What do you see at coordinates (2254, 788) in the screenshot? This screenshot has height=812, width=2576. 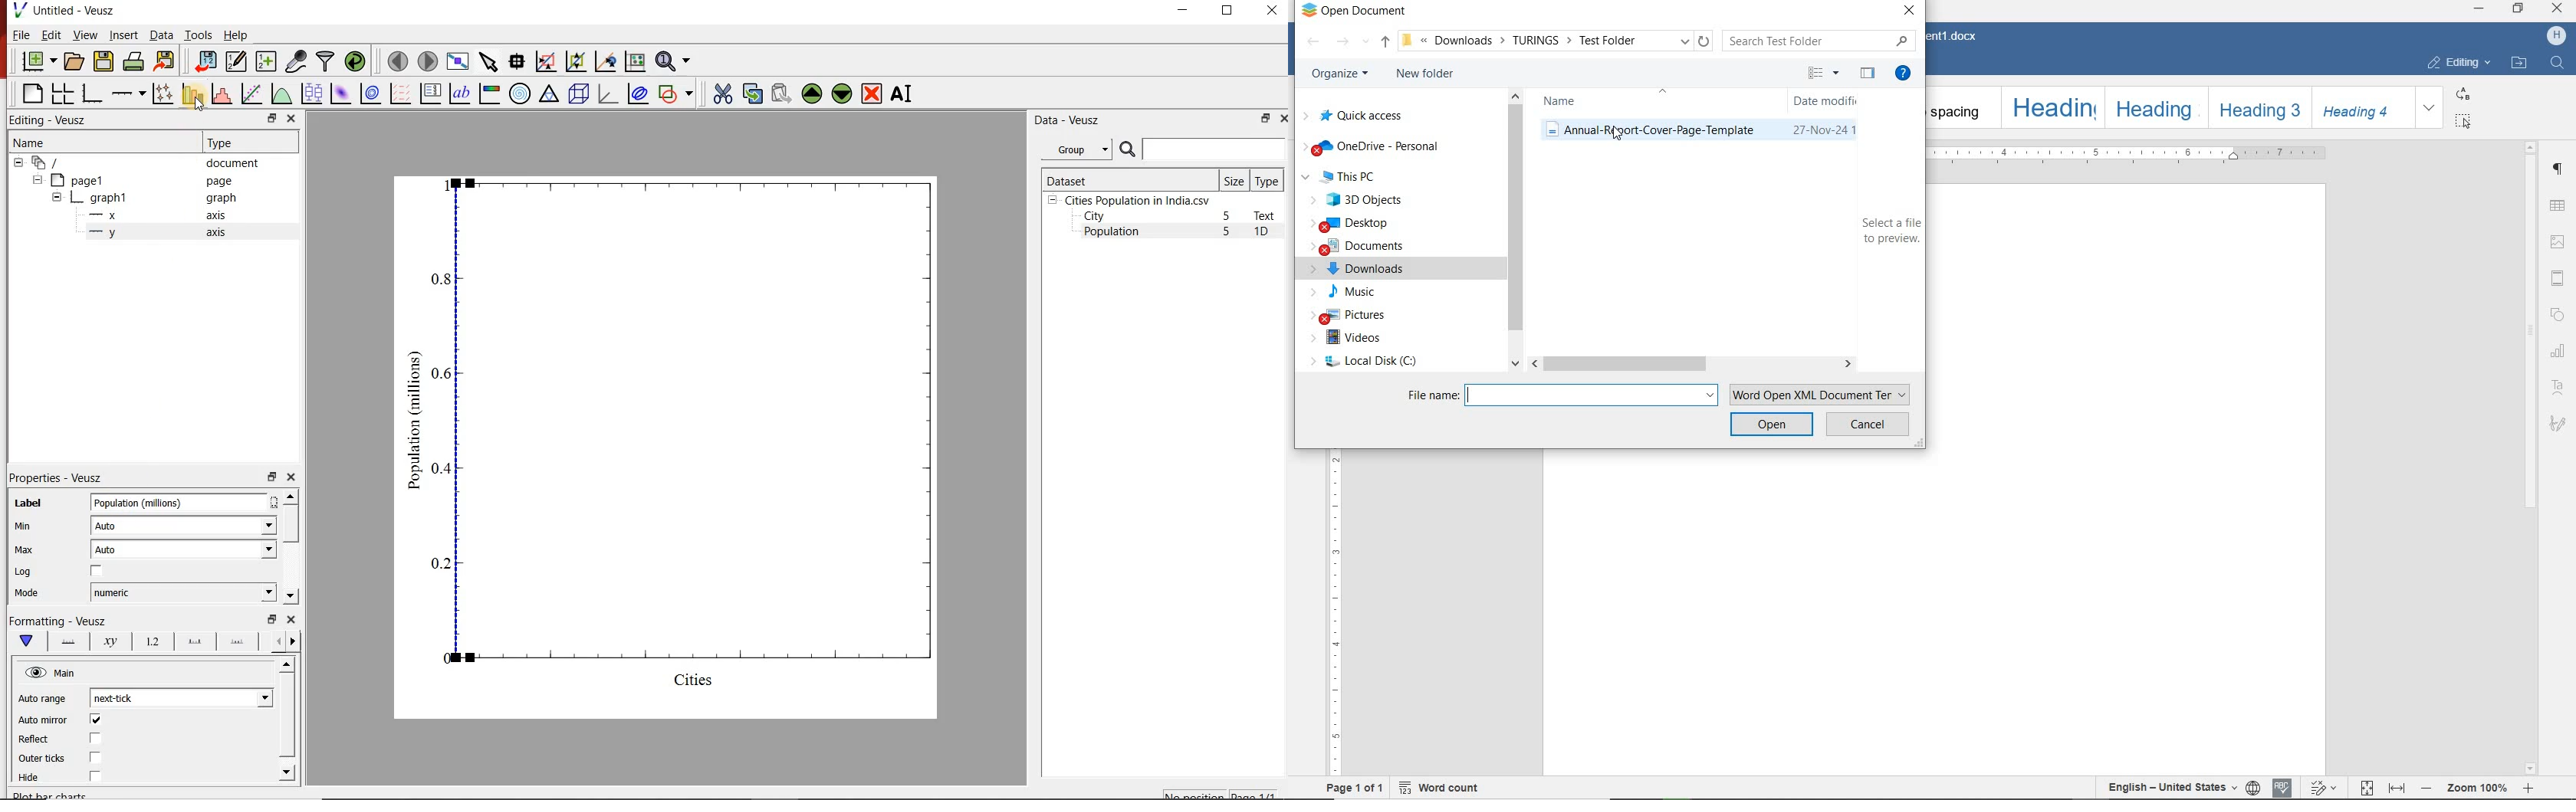 I see `set document language` at bounding box center [2254, 788].